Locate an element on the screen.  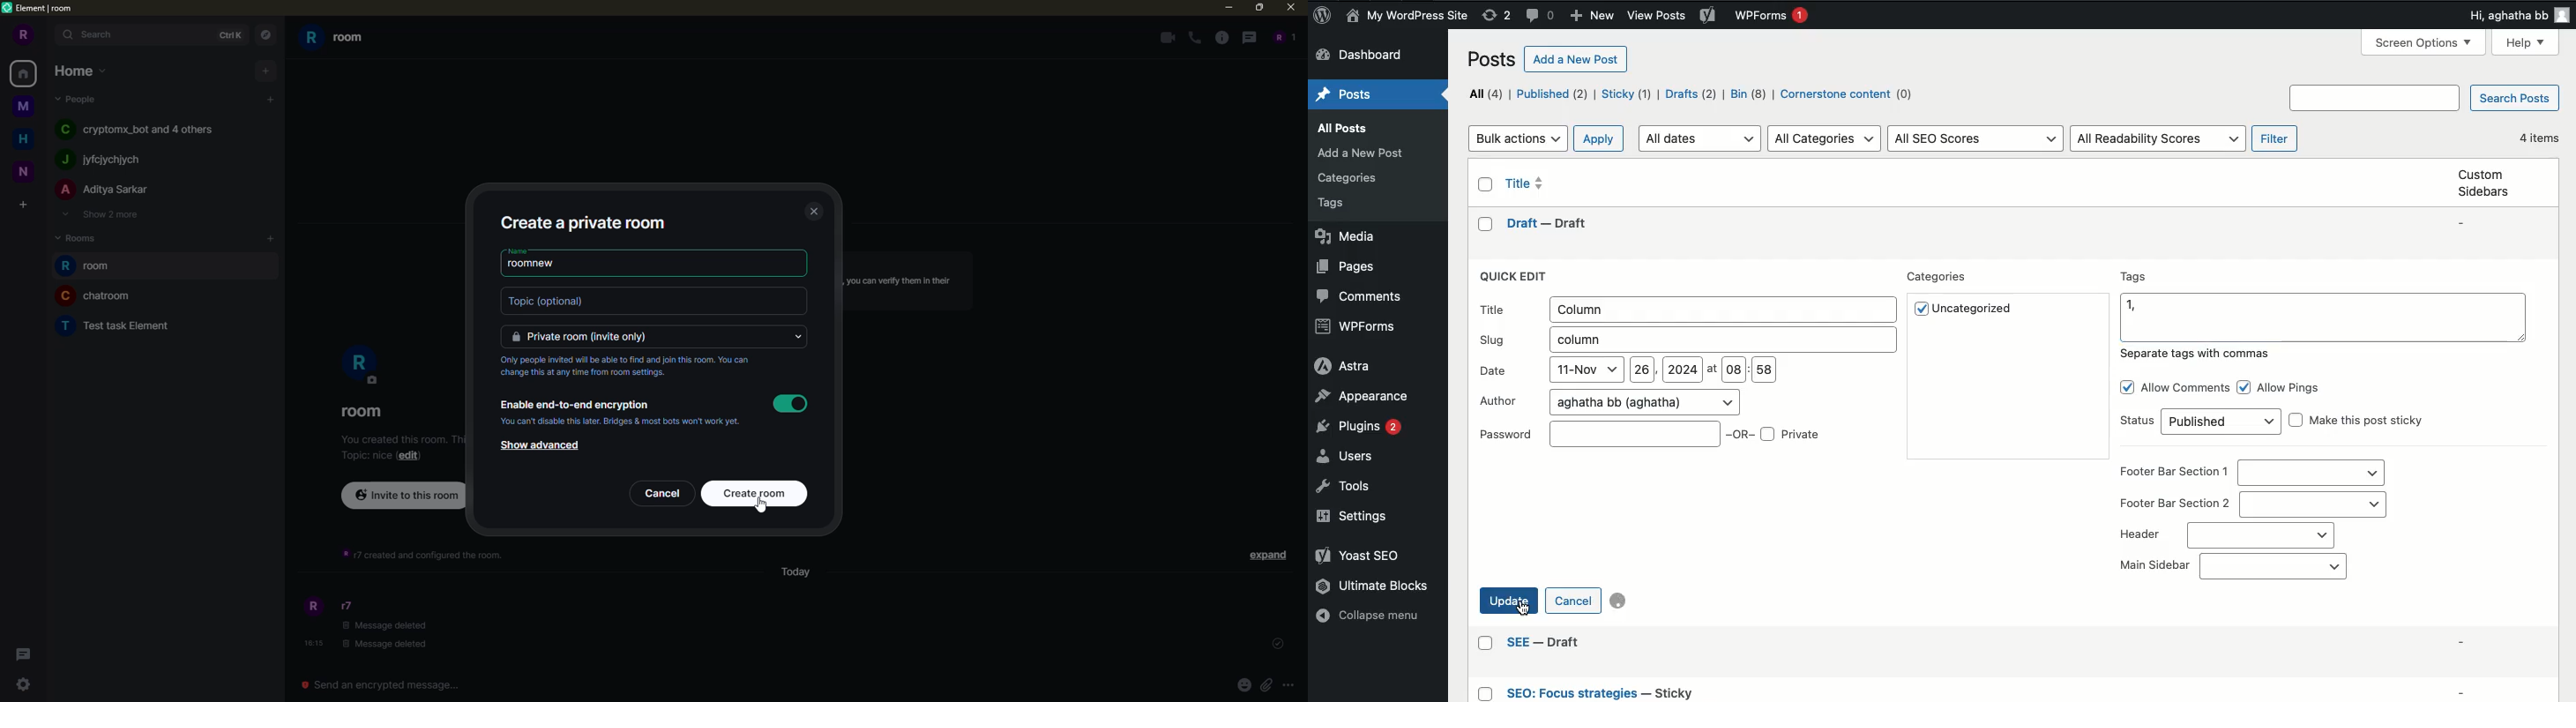
Published is located at coordinates (1553, 94).